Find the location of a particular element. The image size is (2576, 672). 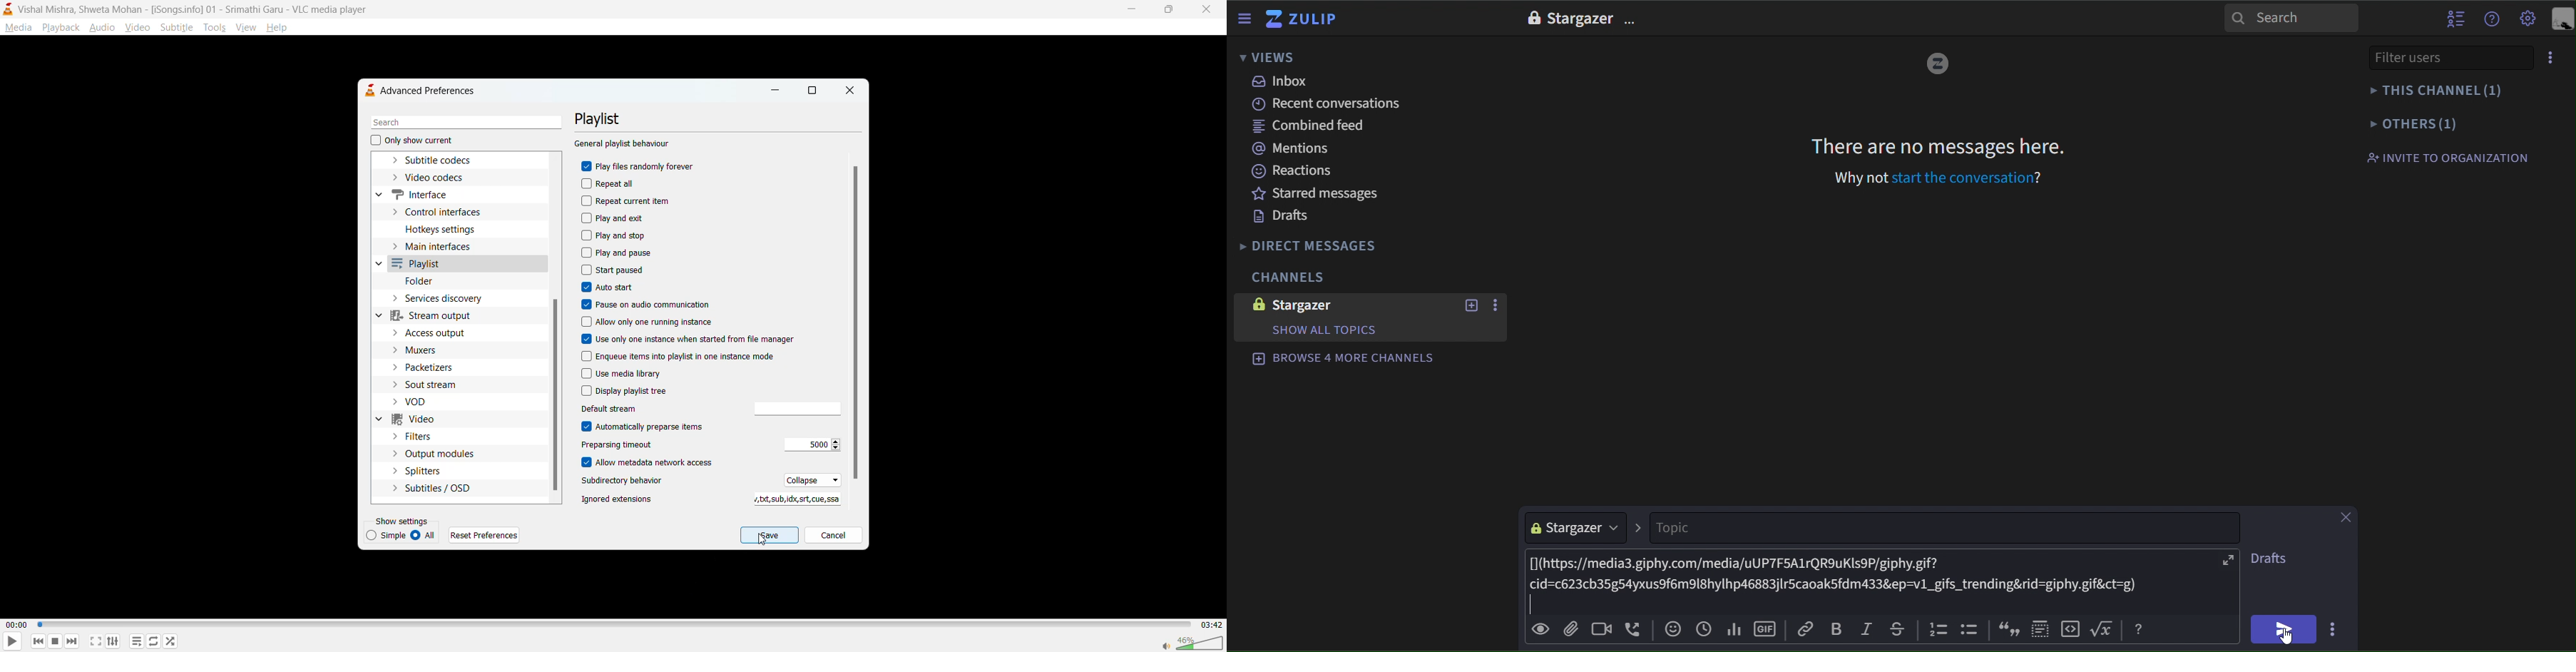

stream  output is located at coordinates (438, 315).